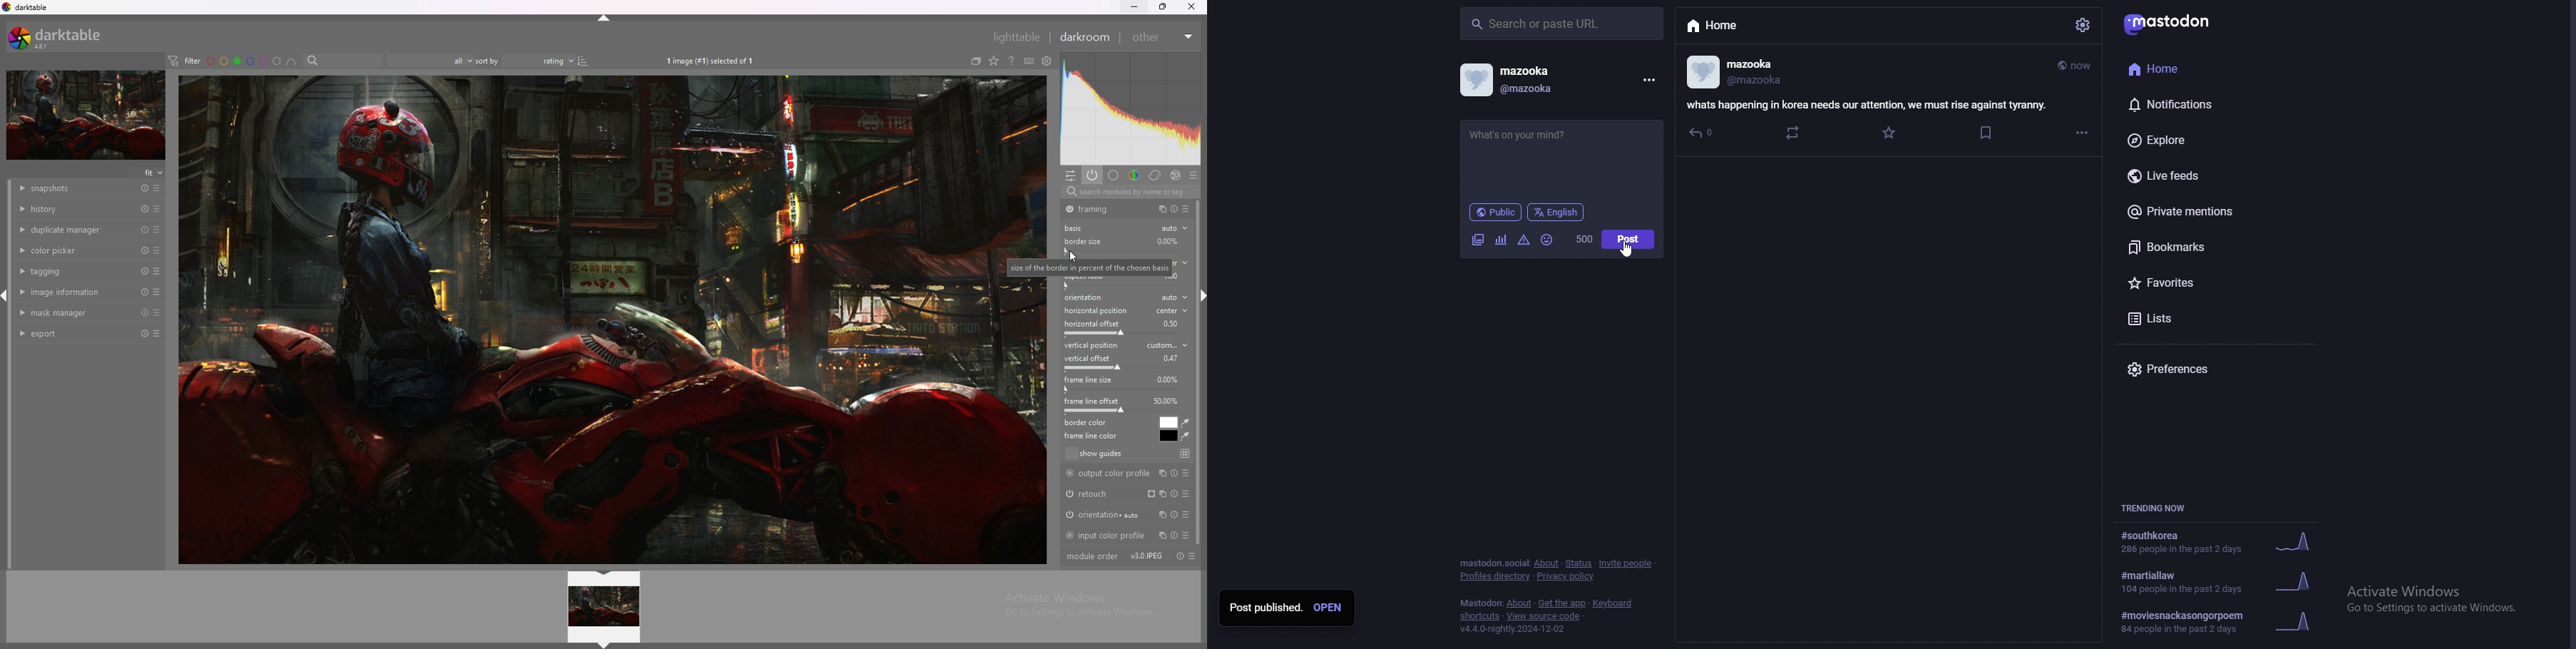 This screenshot has width=2576, height=672. Describe the element at coordinates (1502, 240) in the screenshot. I see `polls` at that location.